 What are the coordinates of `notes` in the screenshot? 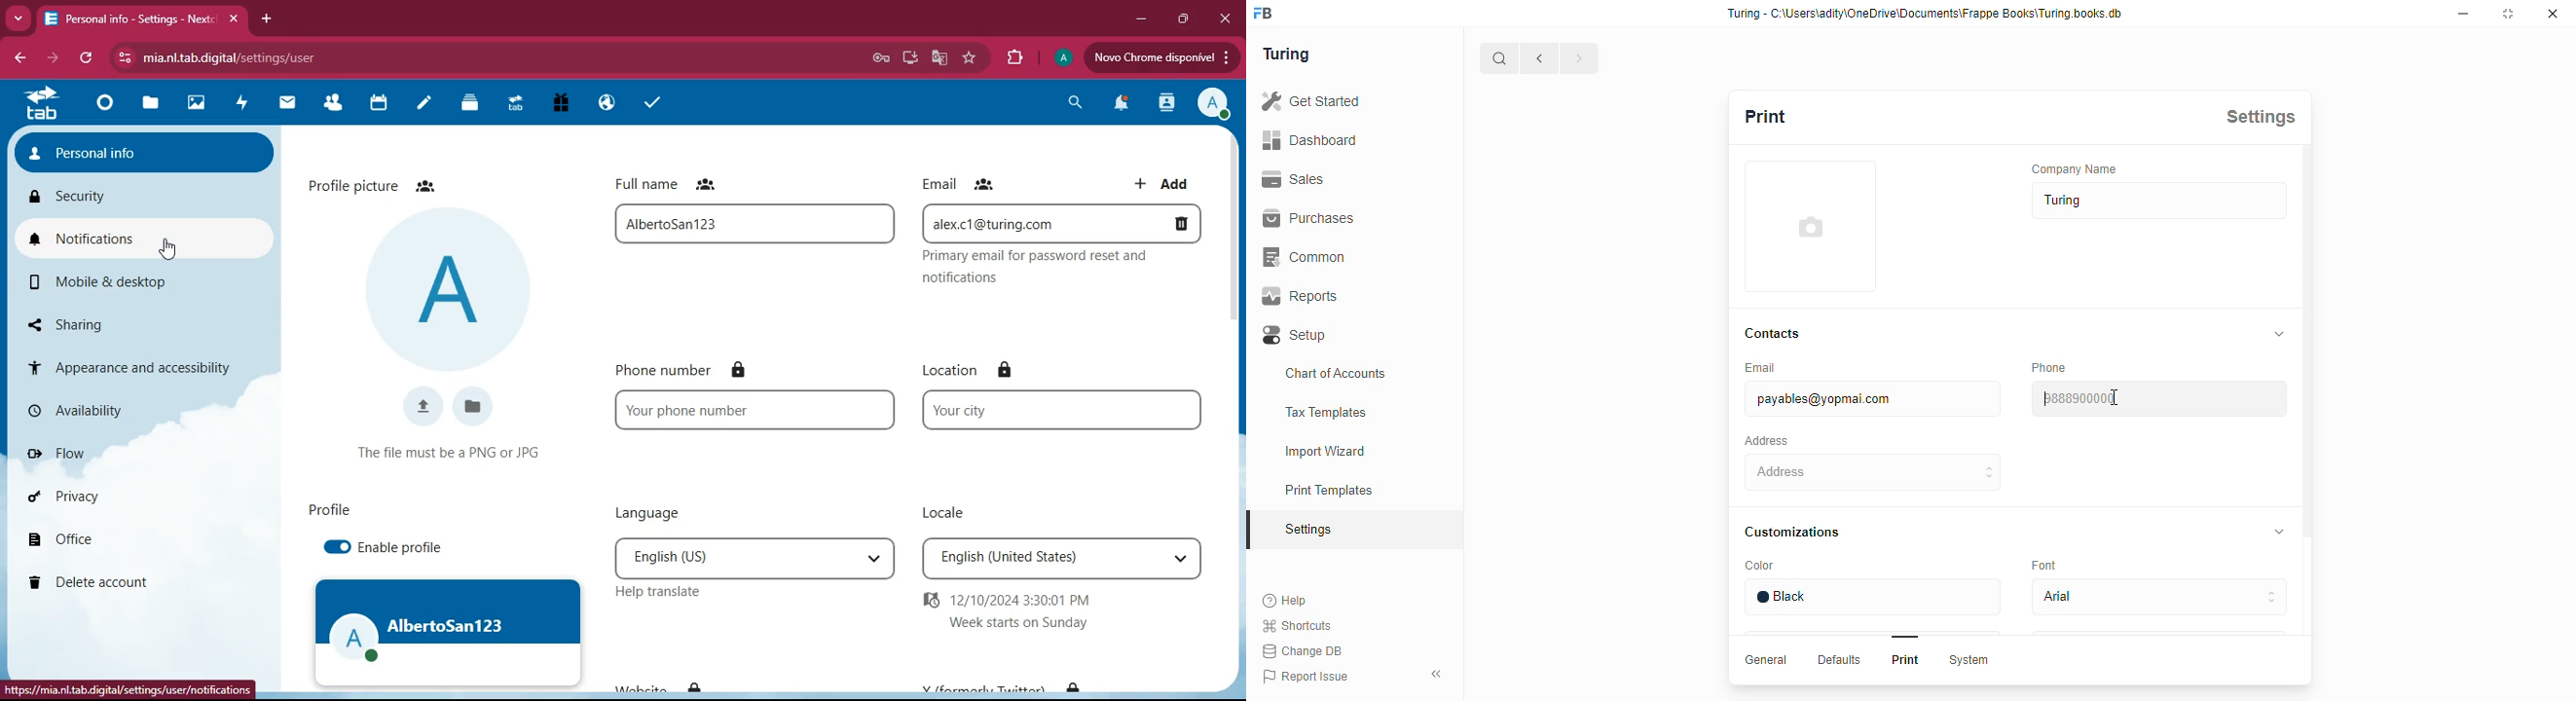 It's located at (424, 103).